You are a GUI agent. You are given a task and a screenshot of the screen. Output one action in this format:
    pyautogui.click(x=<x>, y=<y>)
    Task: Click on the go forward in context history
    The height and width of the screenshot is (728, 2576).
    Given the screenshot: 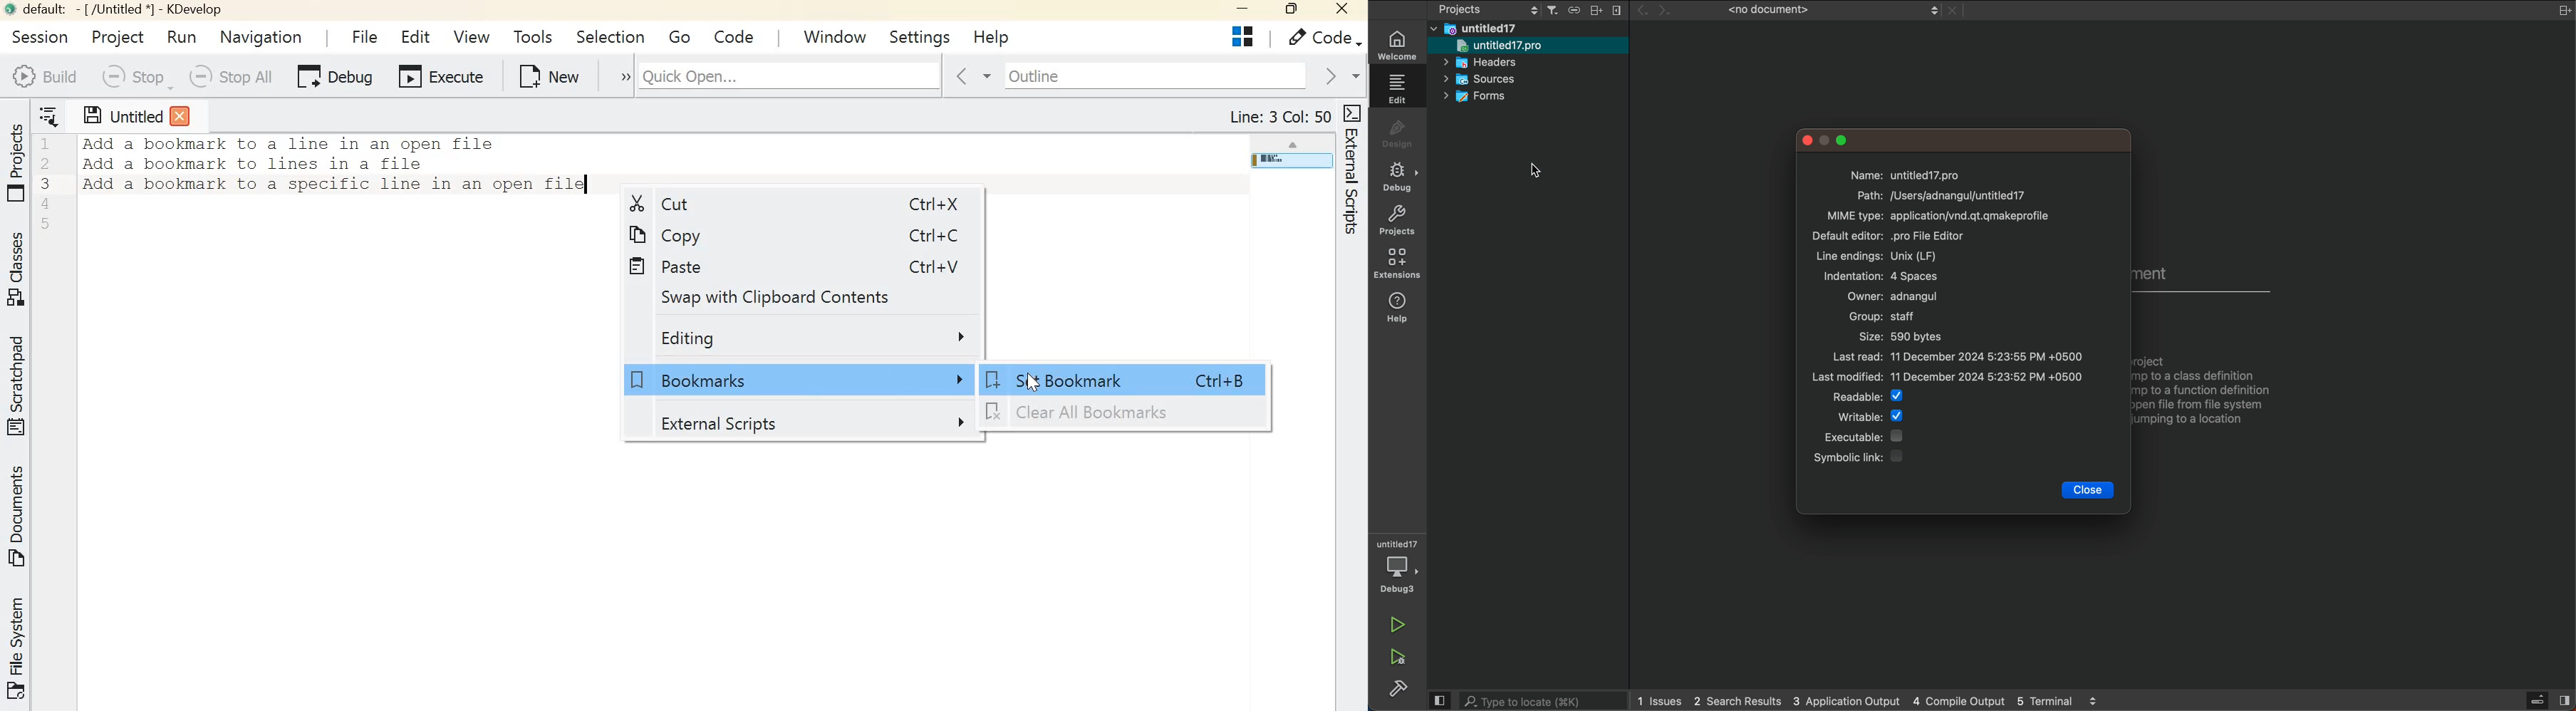 What is the action you would take?
    pyautogui.click(x=971, y=76)
    